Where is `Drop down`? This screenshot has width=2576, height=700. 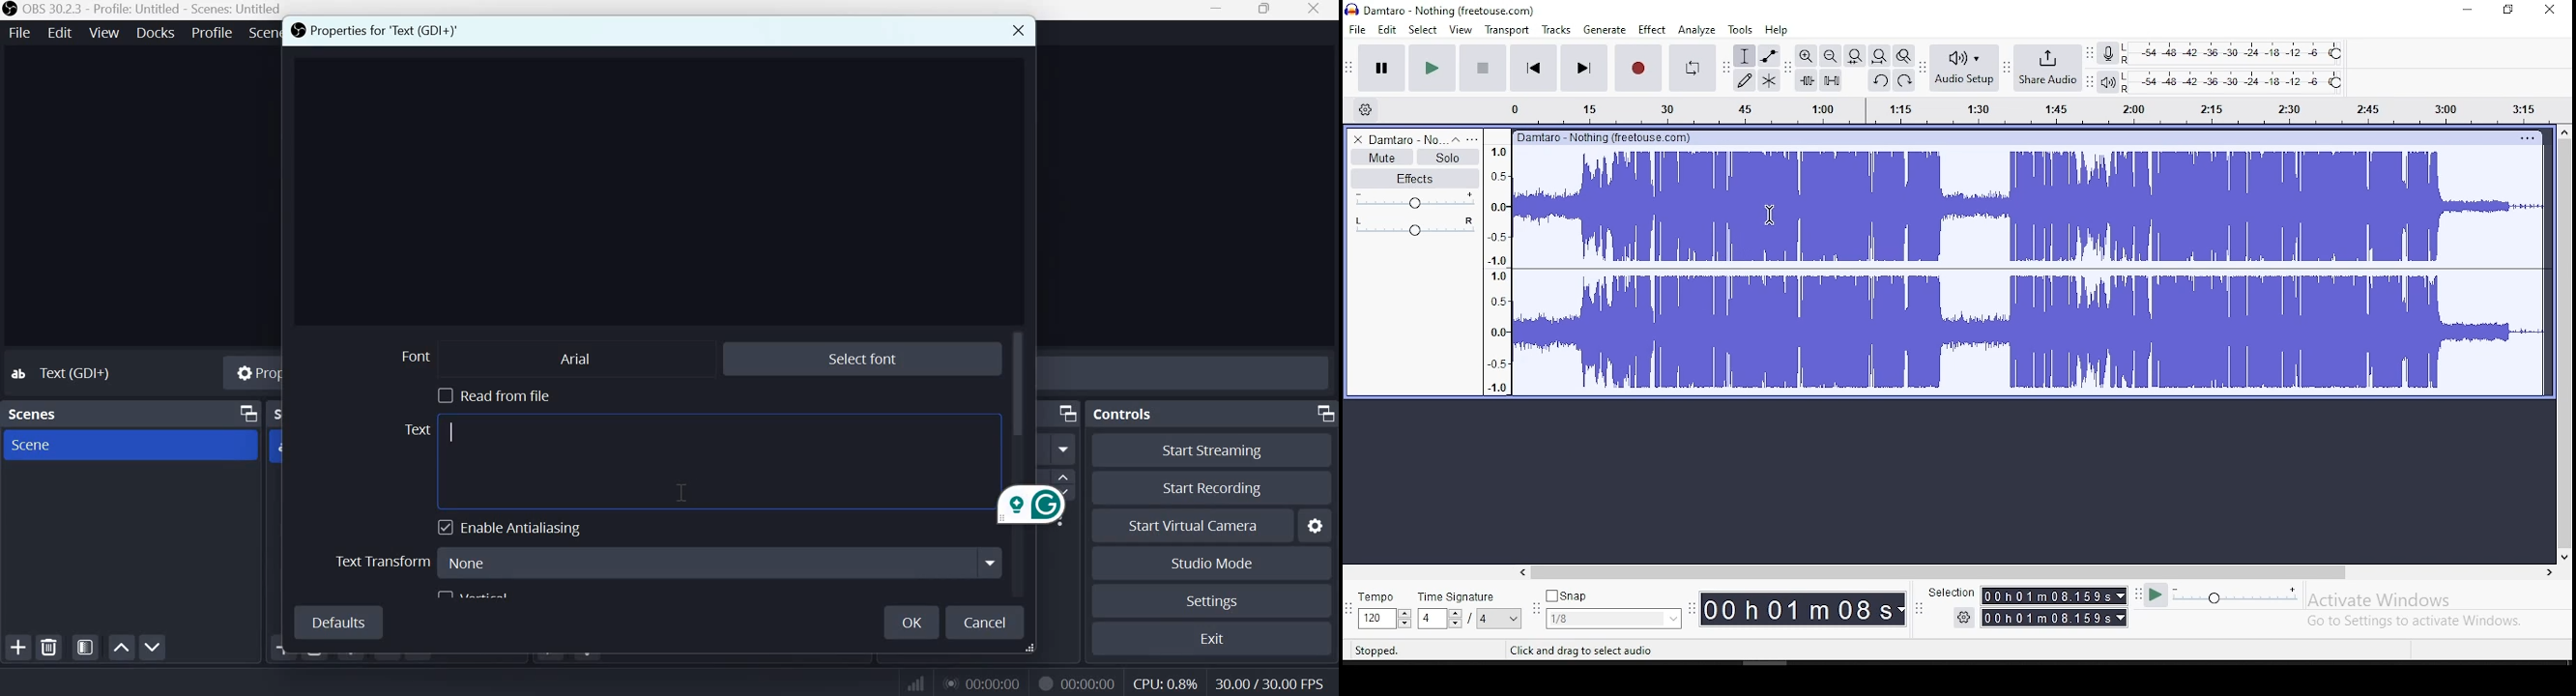
Drop down is located at coordinates (1454, 618).